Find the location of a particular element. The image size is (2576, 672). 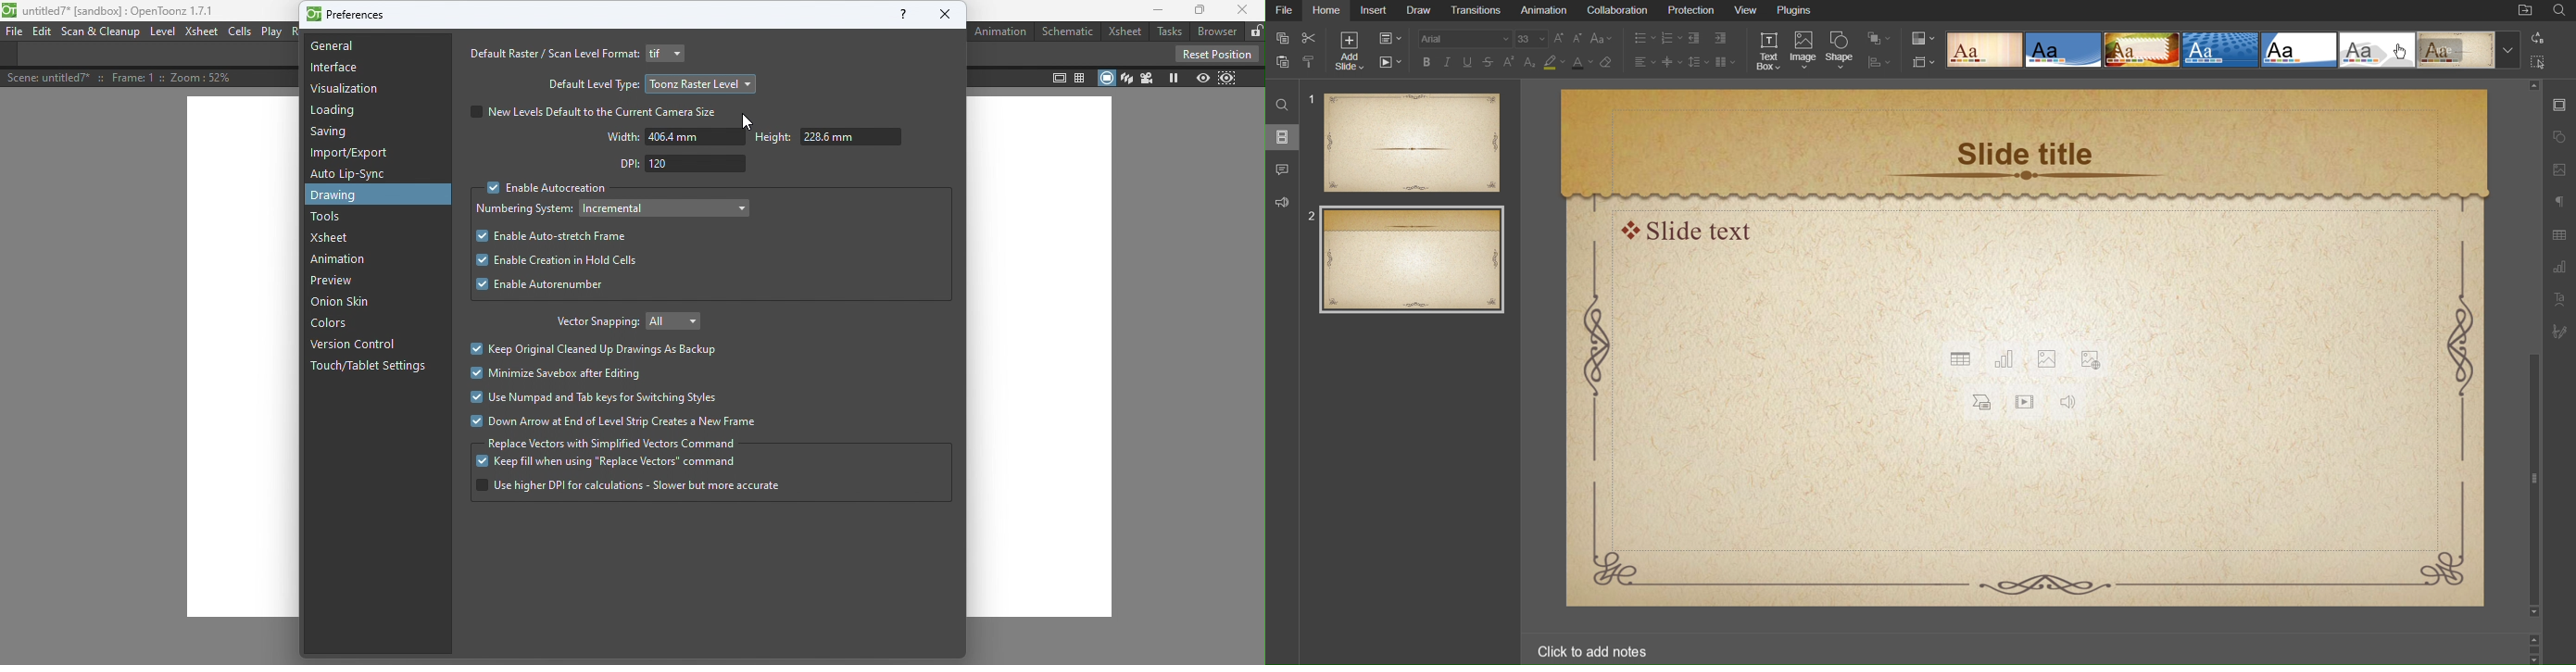

Increase Indent is located at coordinates (1722, 38).